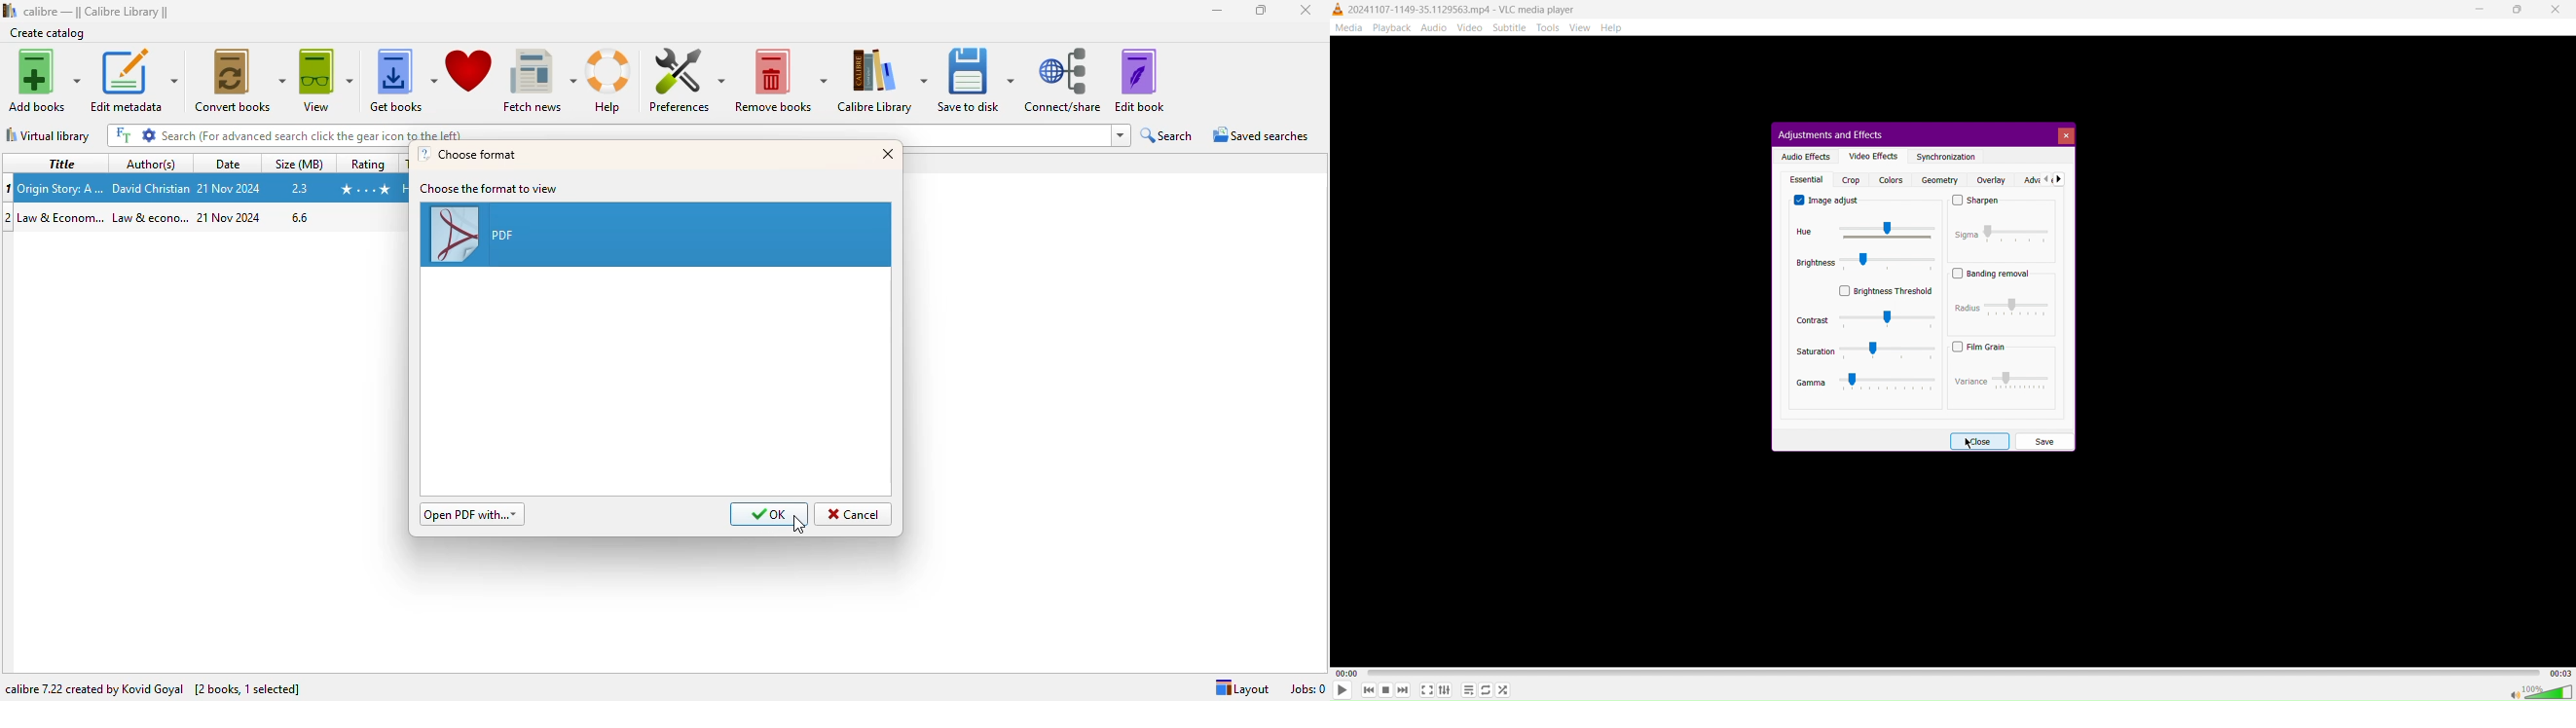 This screenshot has height=728, width=2576. I want to click on Synchronization, so click(1946, 157).